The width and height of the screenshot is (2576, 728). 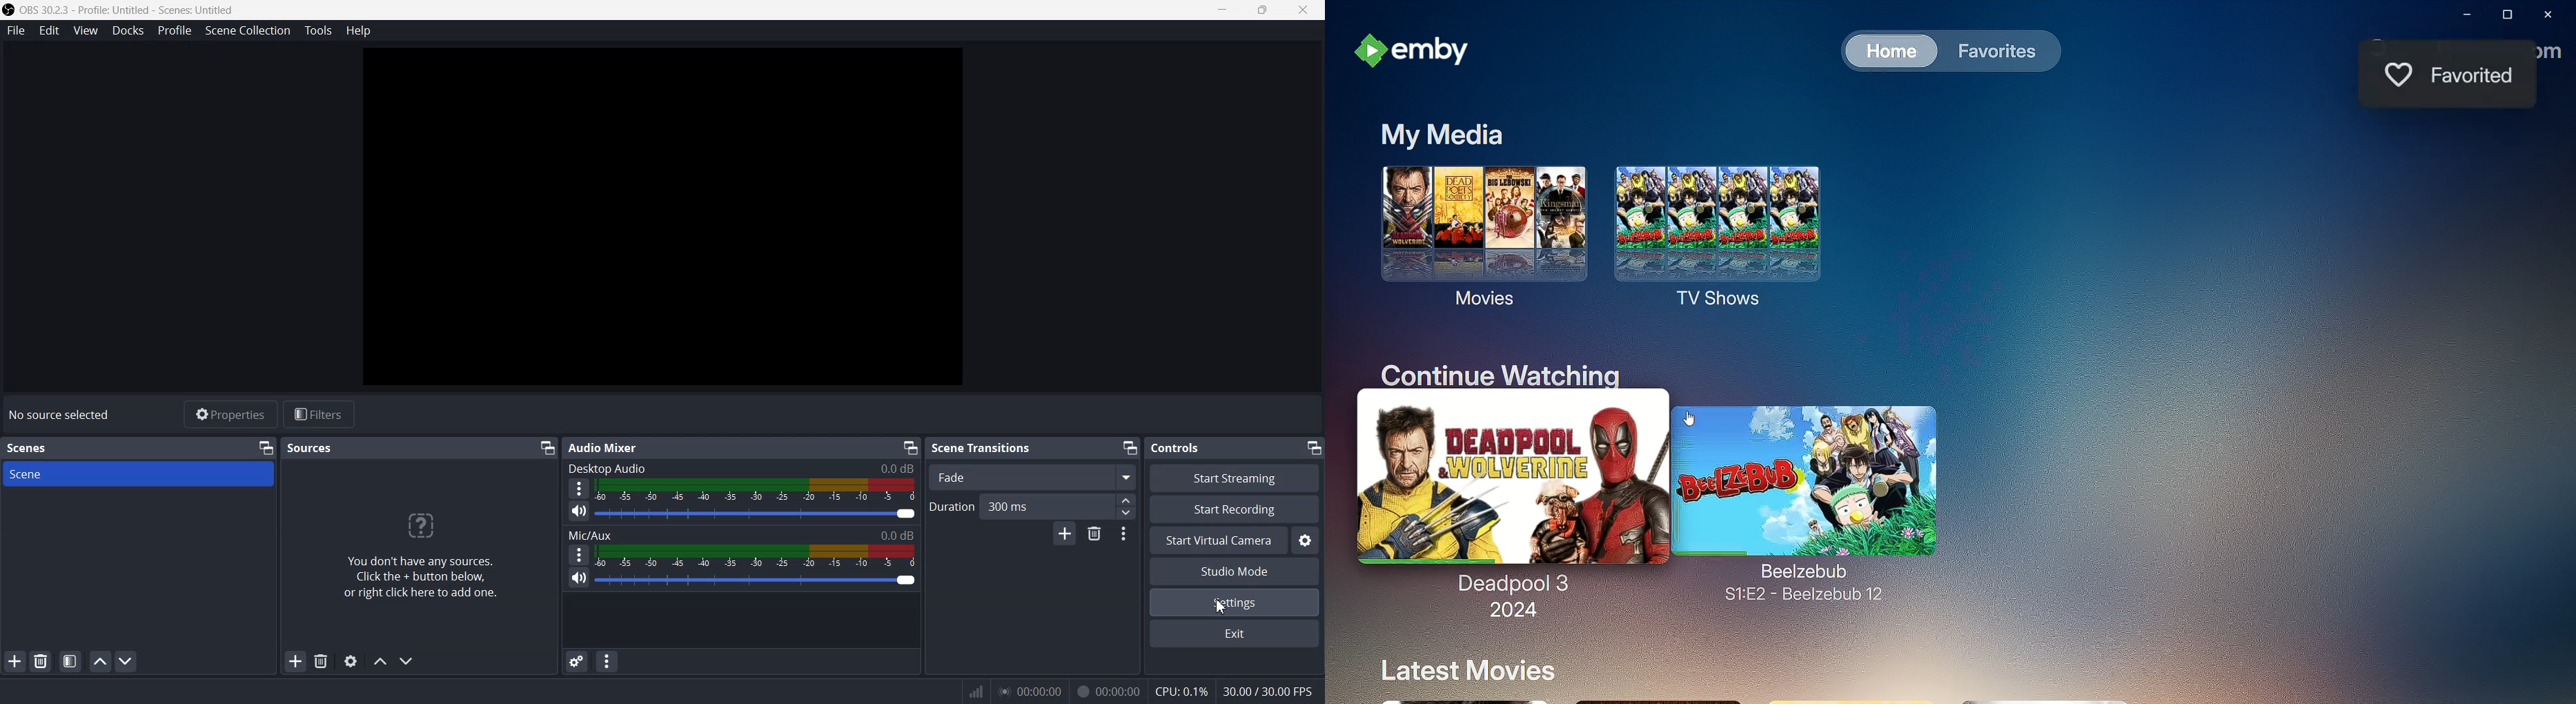 What do you see at coordinates (908, 447) in the screenshot?
I see `Minimize` at bounding box center [908, 447].